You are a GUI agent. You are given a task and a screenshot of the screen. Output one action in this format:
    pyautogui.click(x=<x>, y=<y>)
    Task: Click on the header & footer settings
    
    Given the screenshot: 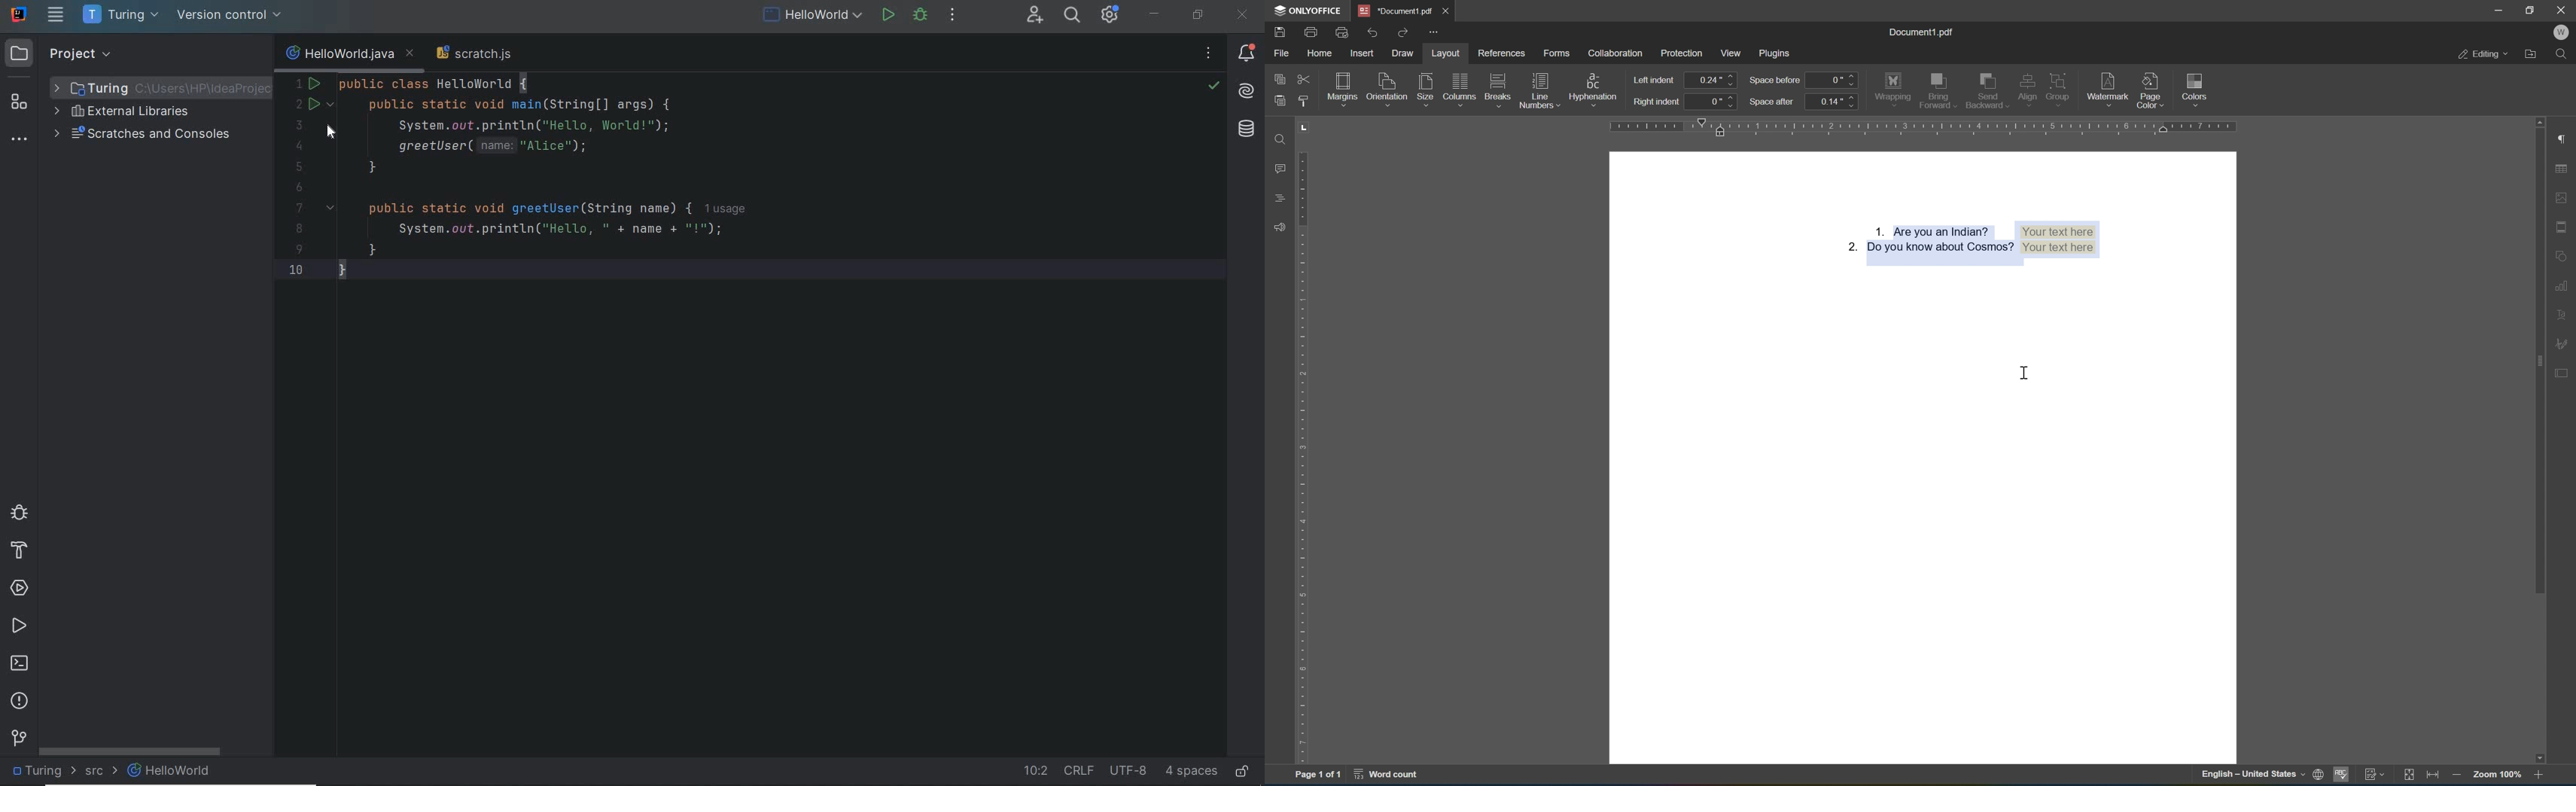 What is the action you would take?
    pyautogui.click(x=2564, y=228)
    